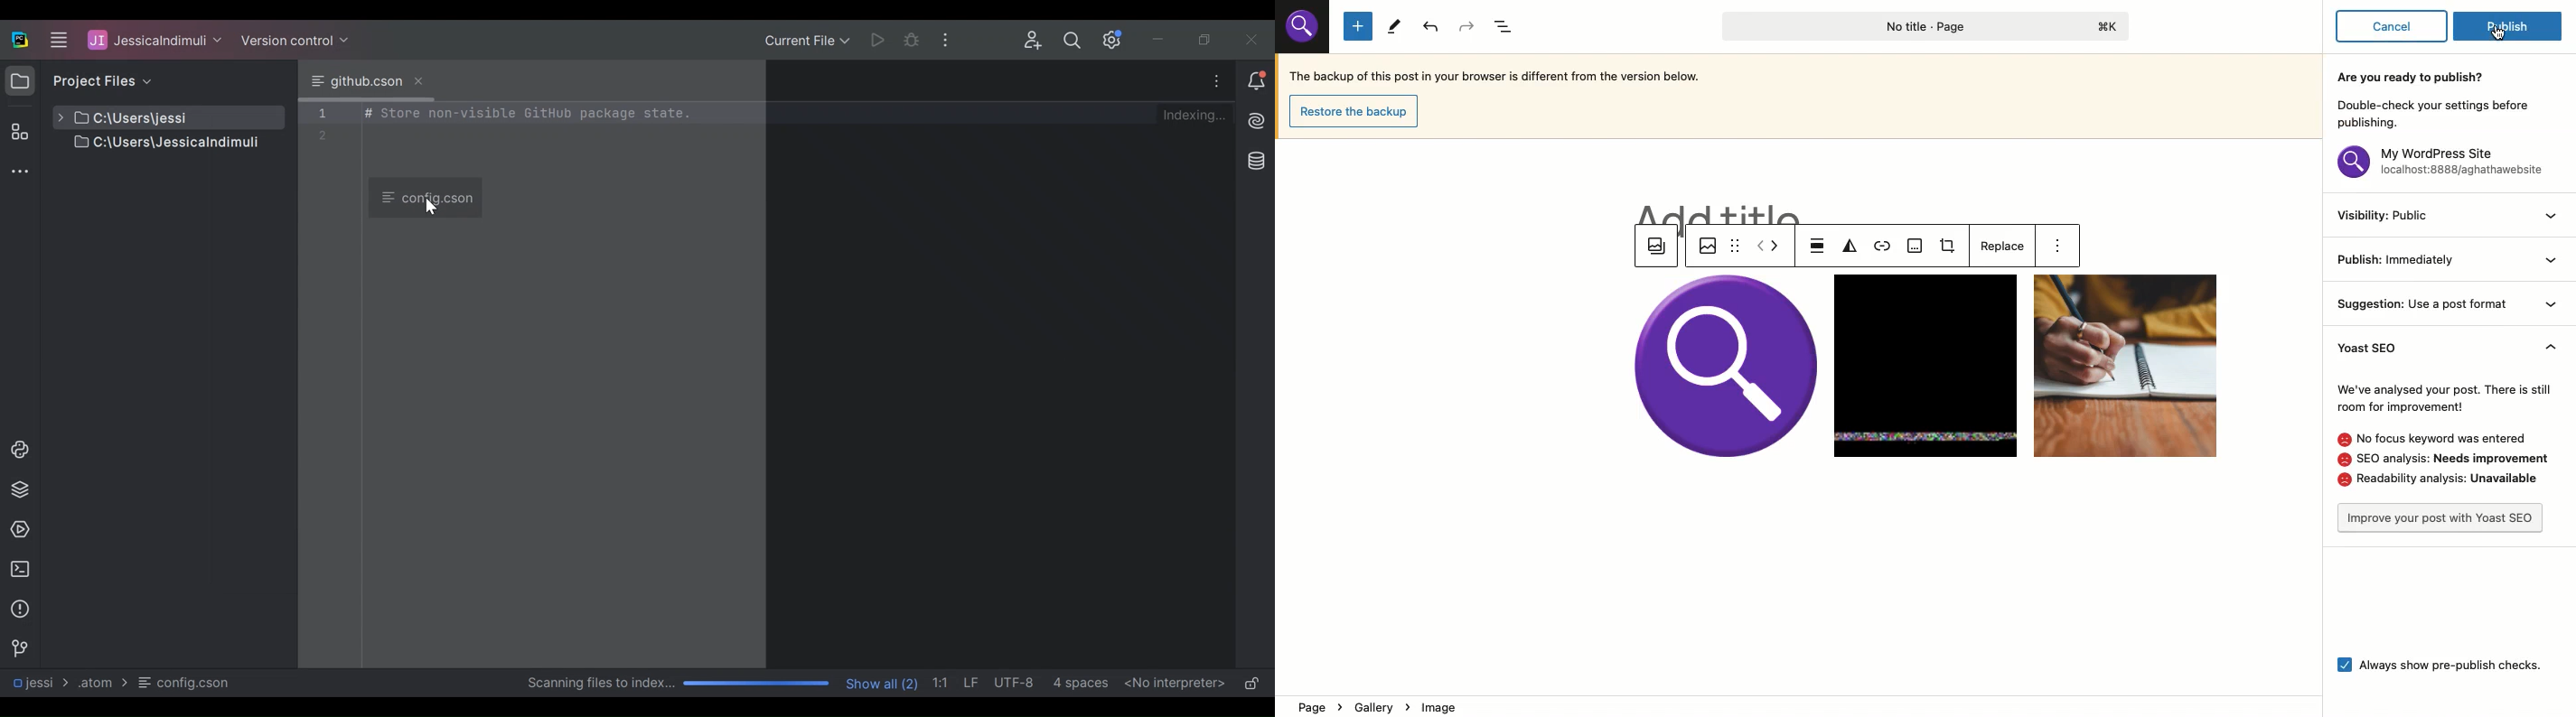 The image size is (2576, 728). I want to click on Duo filter, so click(1850, 247).